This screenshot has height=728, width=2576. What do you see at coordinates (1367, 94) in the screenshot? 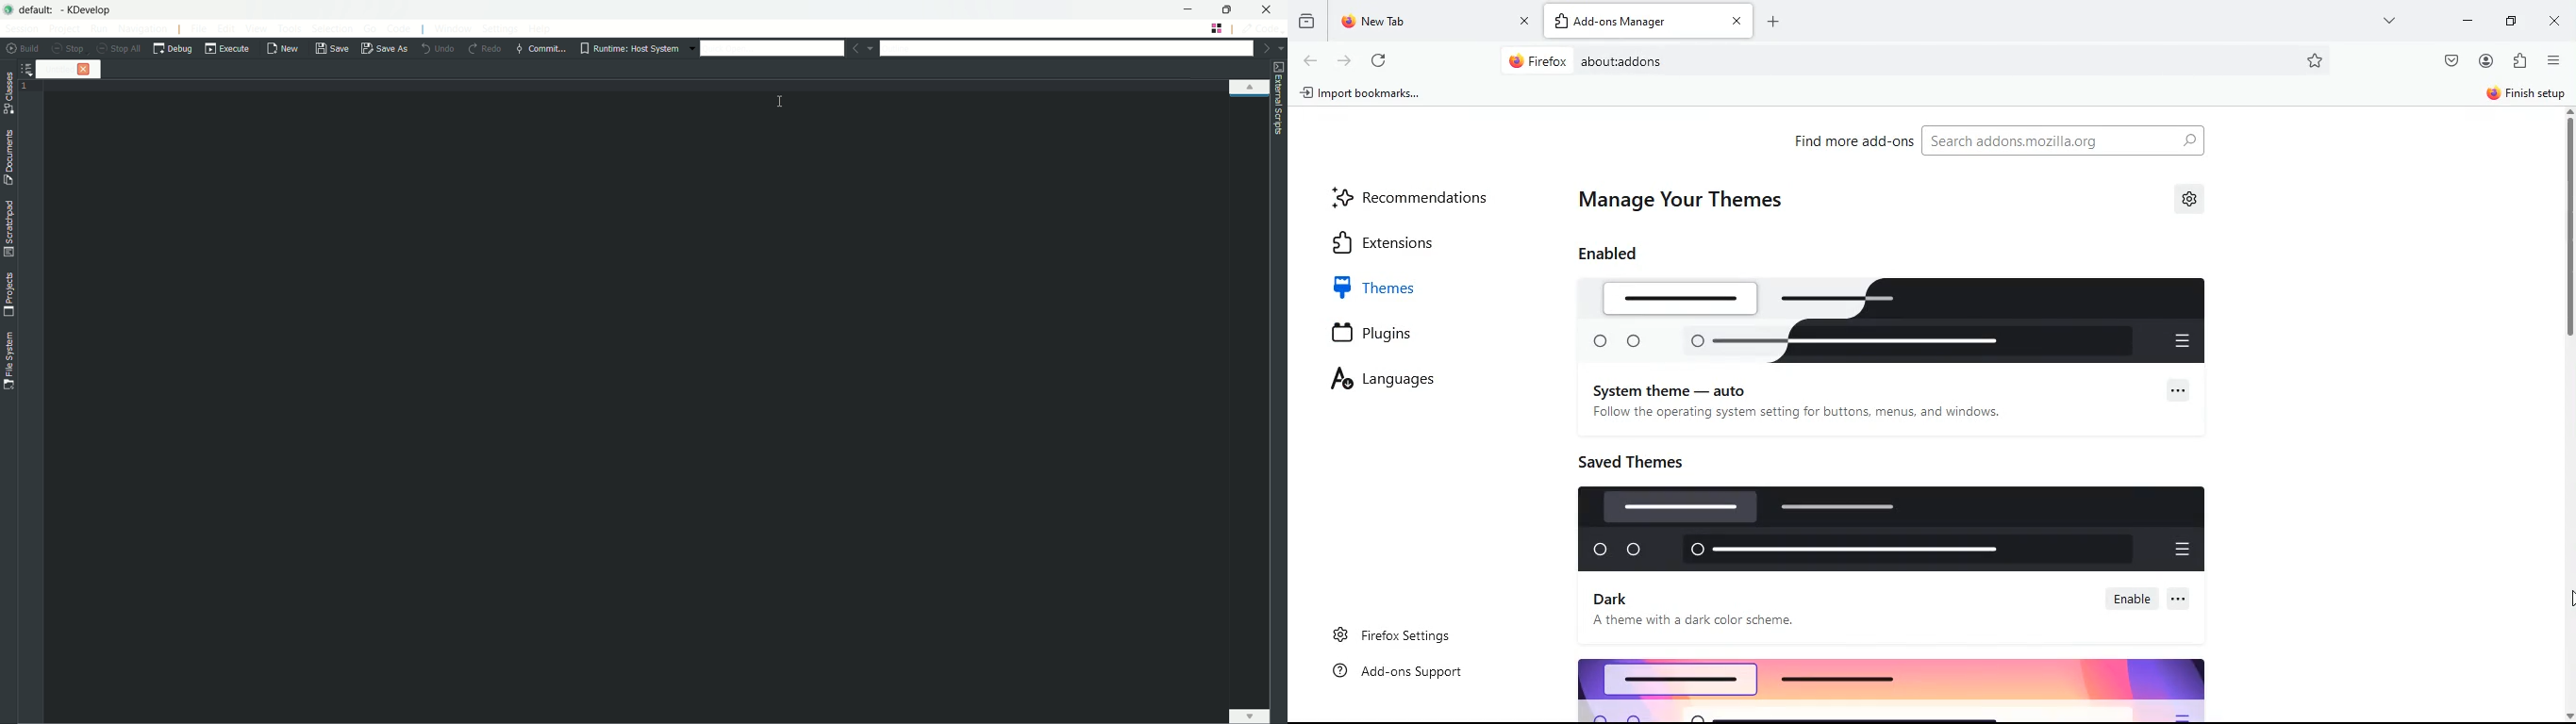
I see `import bookmarks` at bounding box center [1367, 94].